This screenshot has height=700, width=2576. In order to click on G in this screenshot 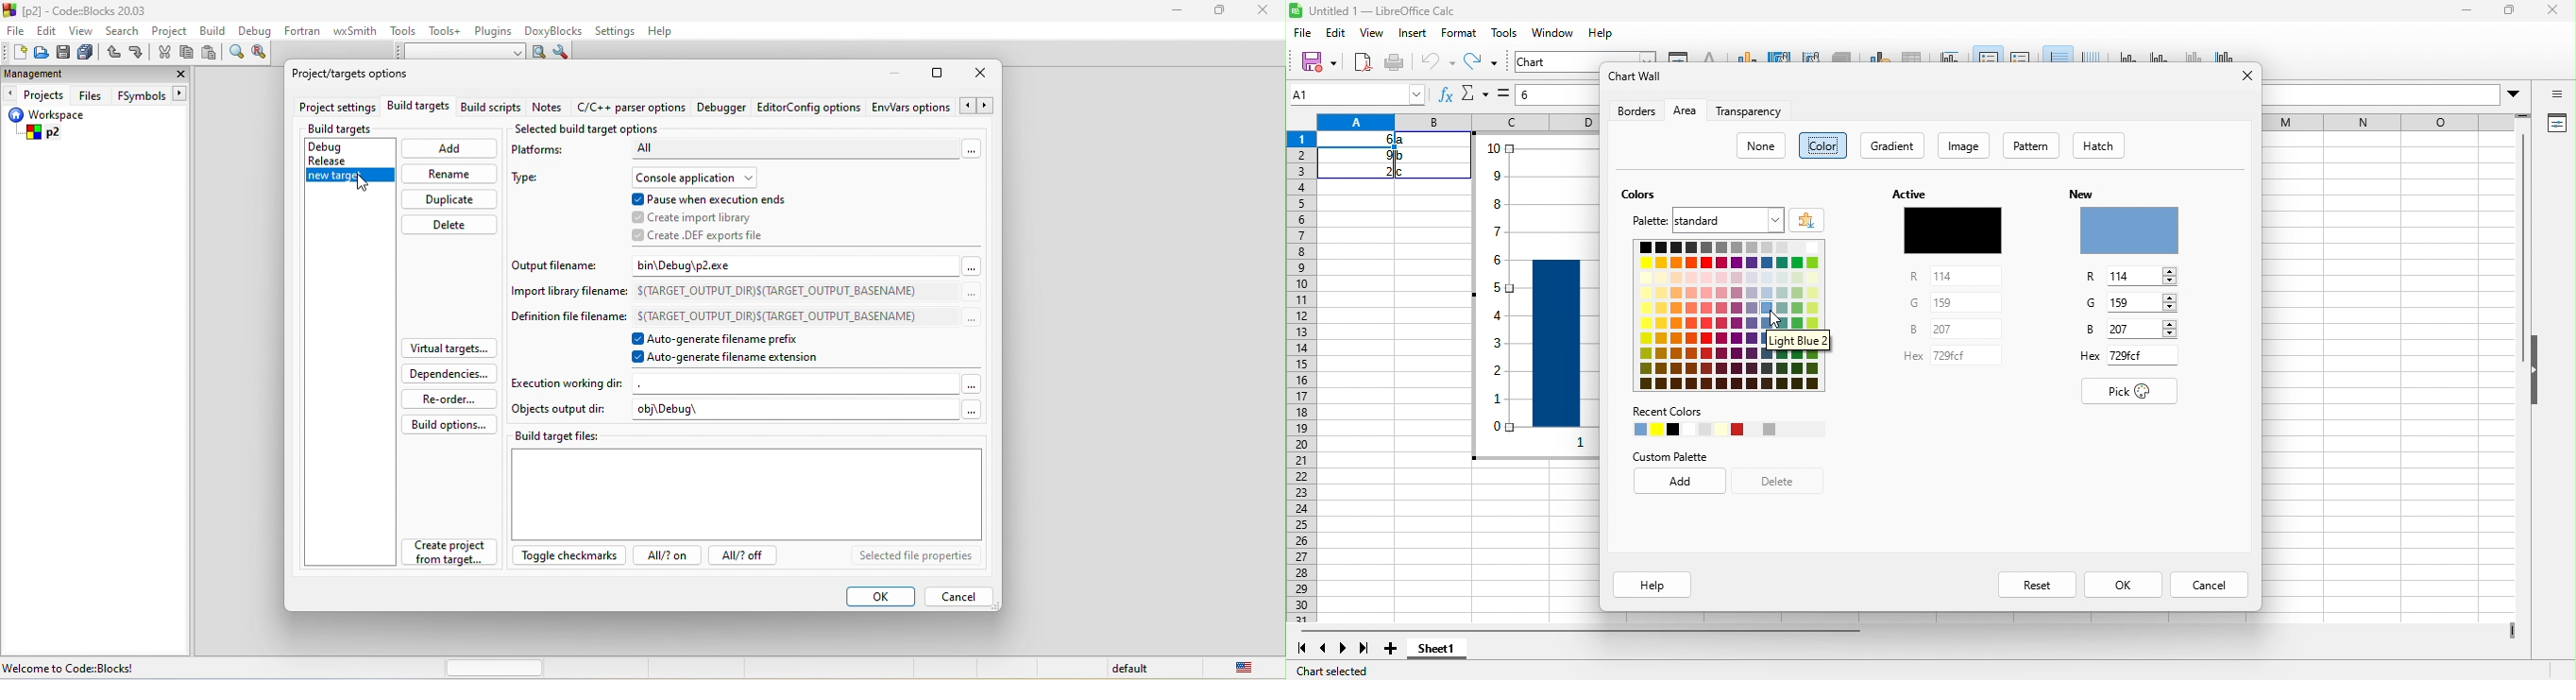, I will do `click(1910, 301)`.